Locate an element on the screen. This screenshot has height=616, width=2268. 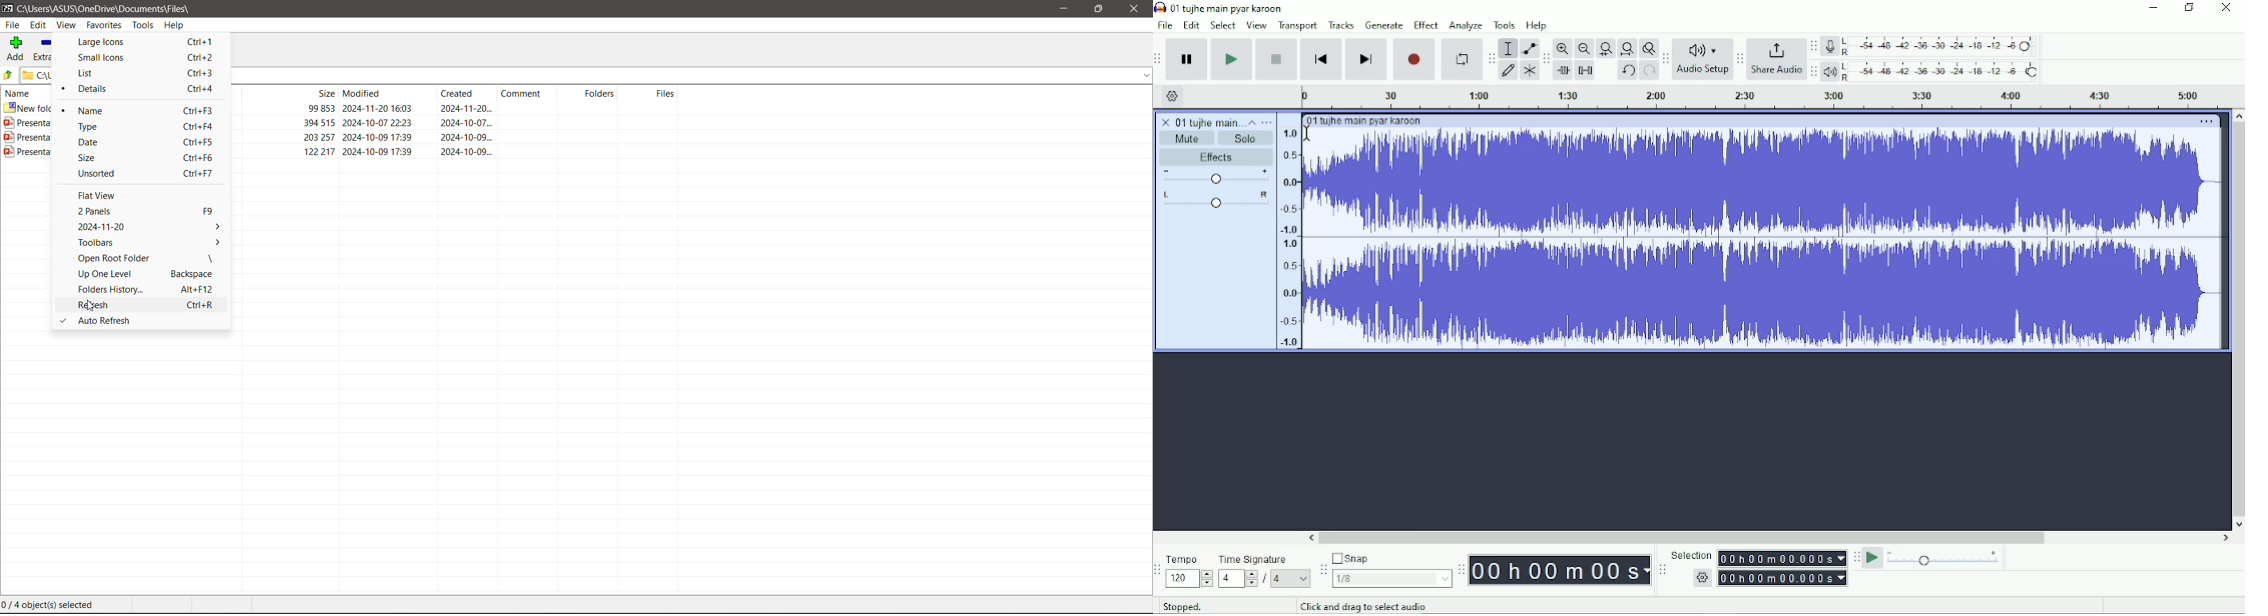
Close is located at coordinates (2225, 8).